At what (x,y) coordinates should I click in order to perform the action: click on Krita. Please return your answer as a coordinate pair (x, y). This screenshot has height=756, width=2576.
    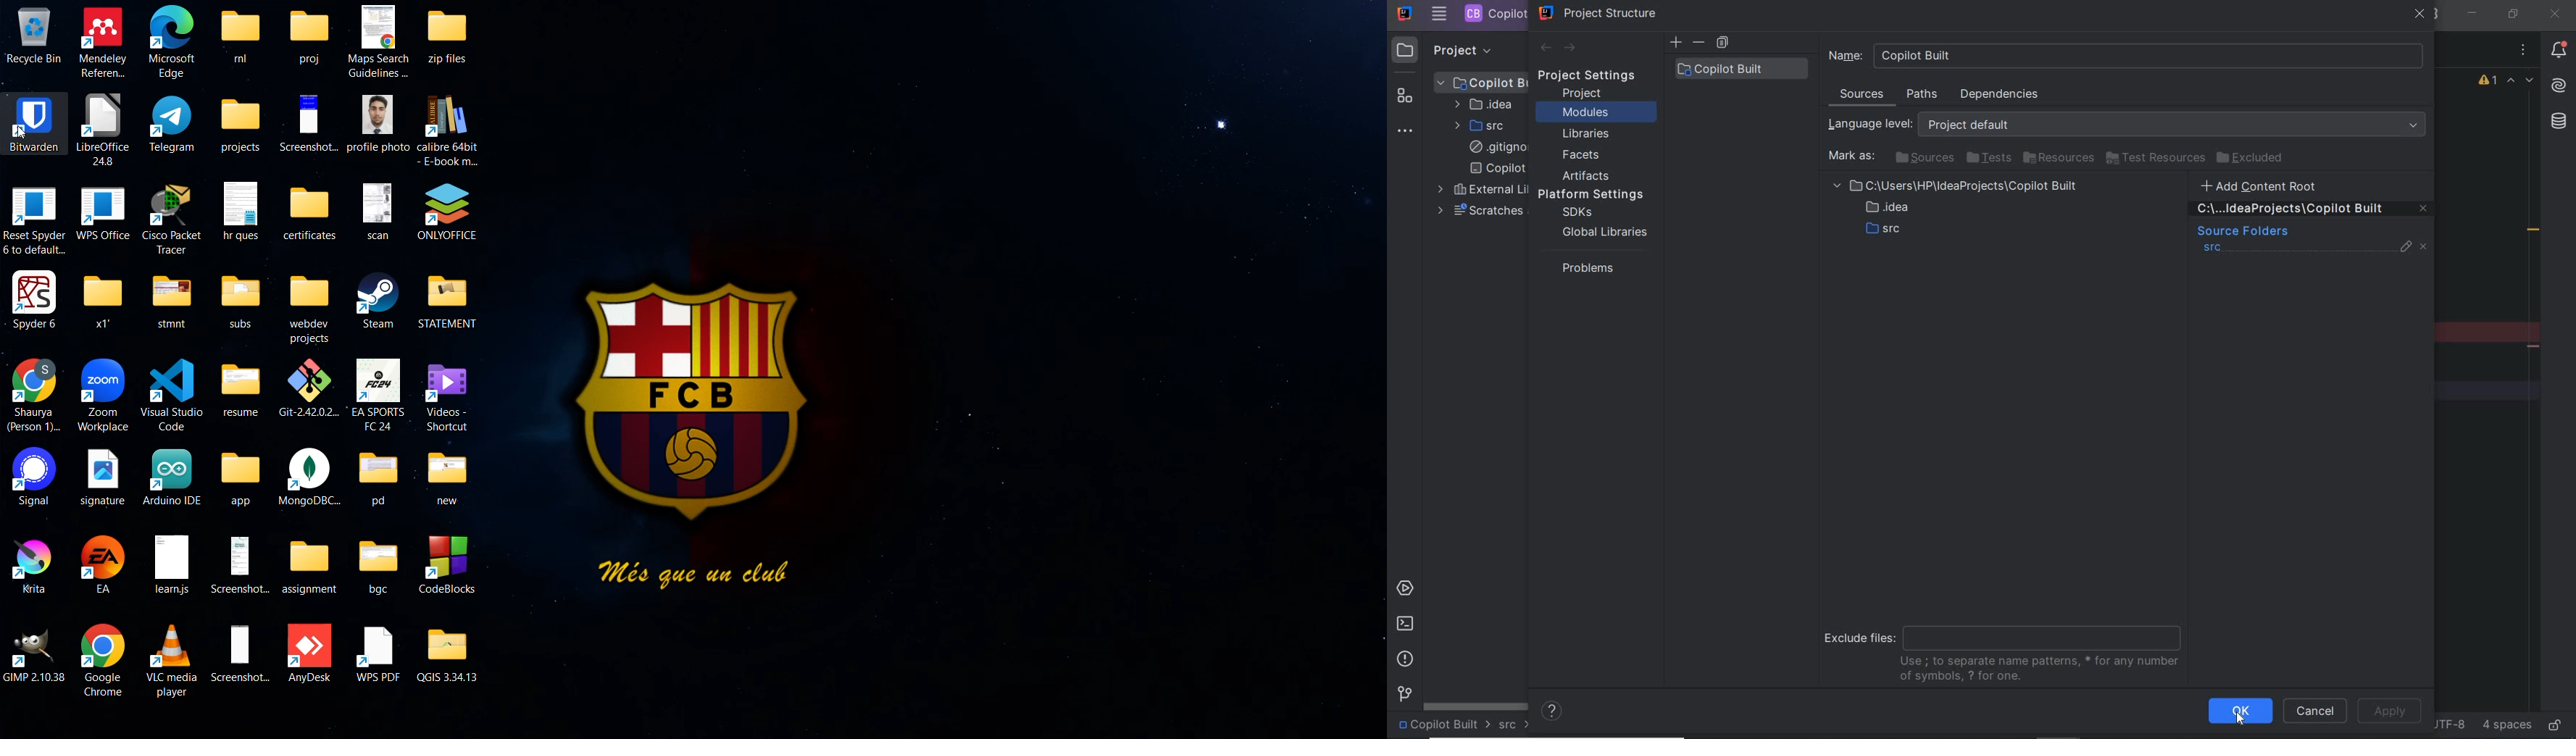
    Looking at the image, I should click on (30, 564).